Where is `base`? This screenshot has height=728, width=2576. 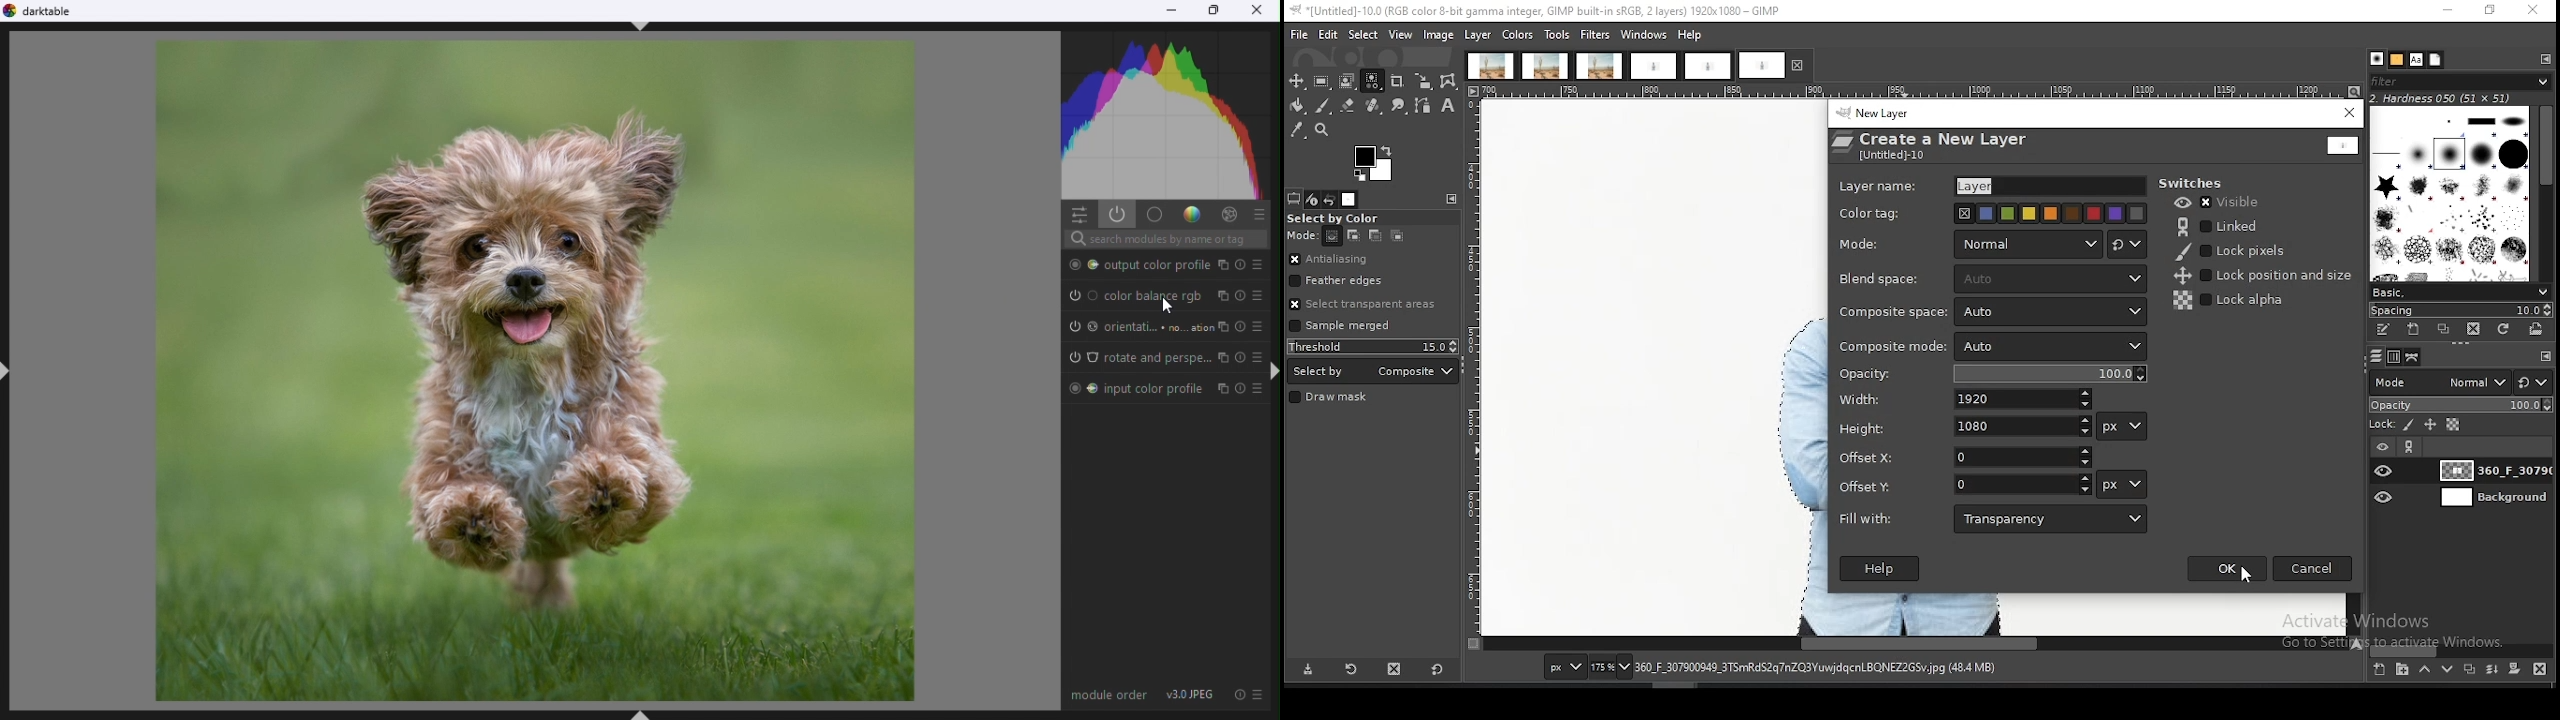 base is located at coordinates (1155, 215).